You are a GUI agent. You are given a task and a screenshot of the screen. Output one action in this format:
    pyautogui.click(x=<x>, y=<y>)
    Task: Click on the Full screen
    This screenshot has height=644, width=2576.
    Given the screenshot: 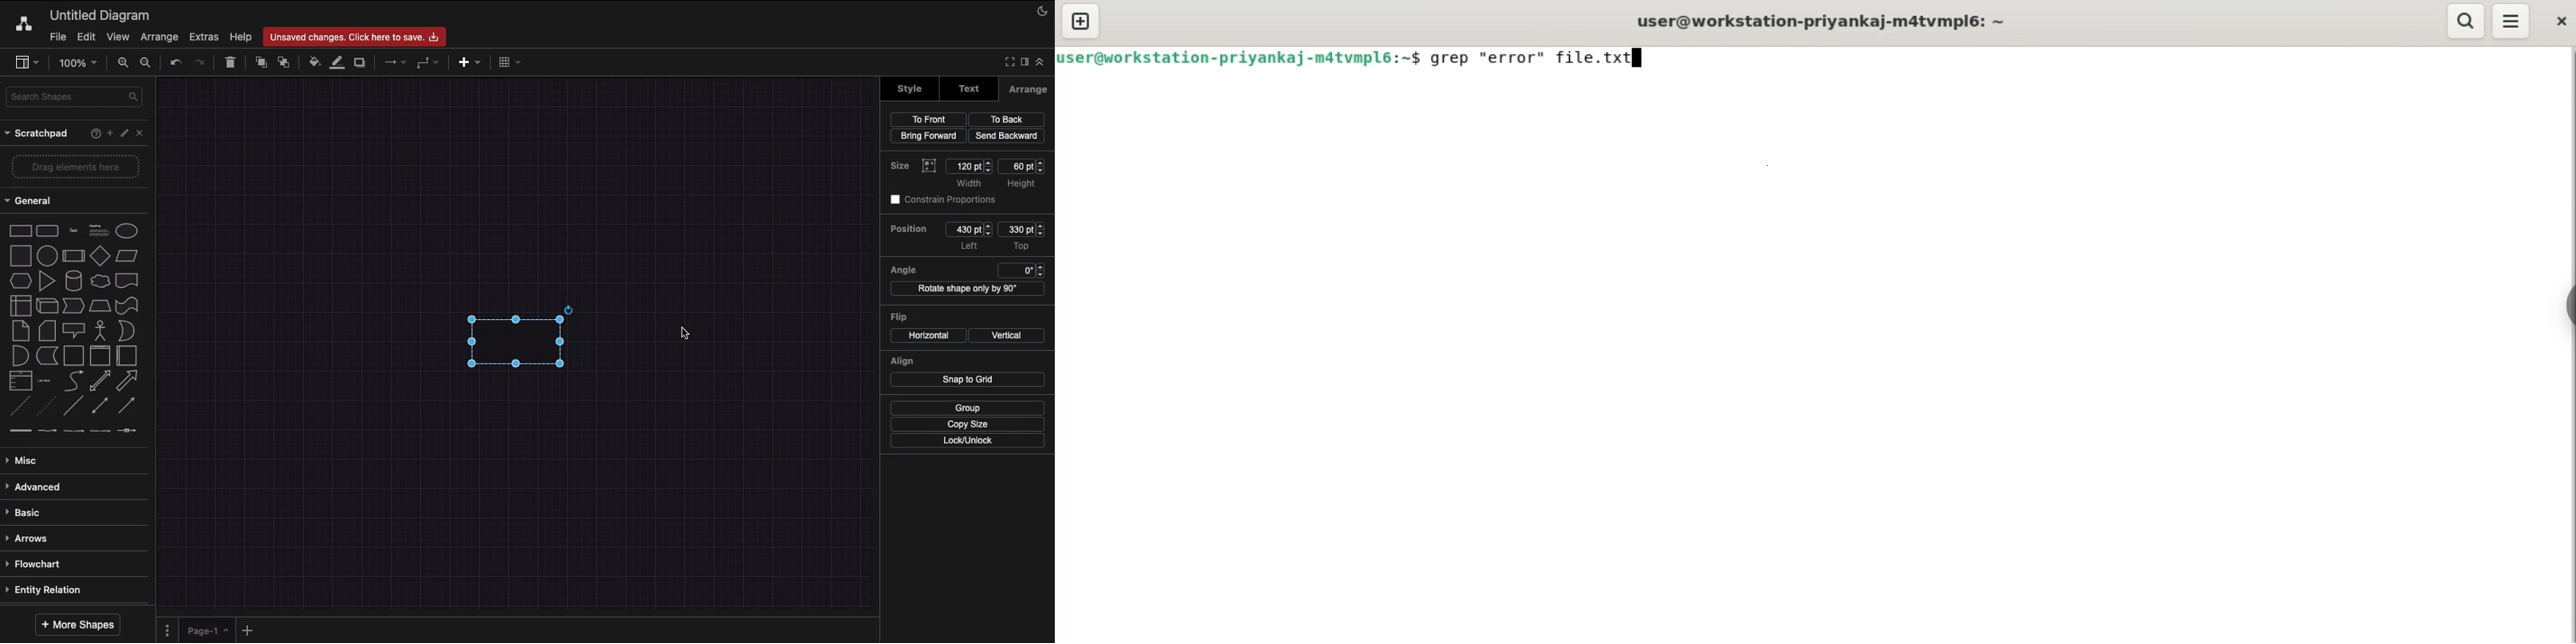 What is the action you would take?
    pyautogui.click(x=1008, y=62)
    